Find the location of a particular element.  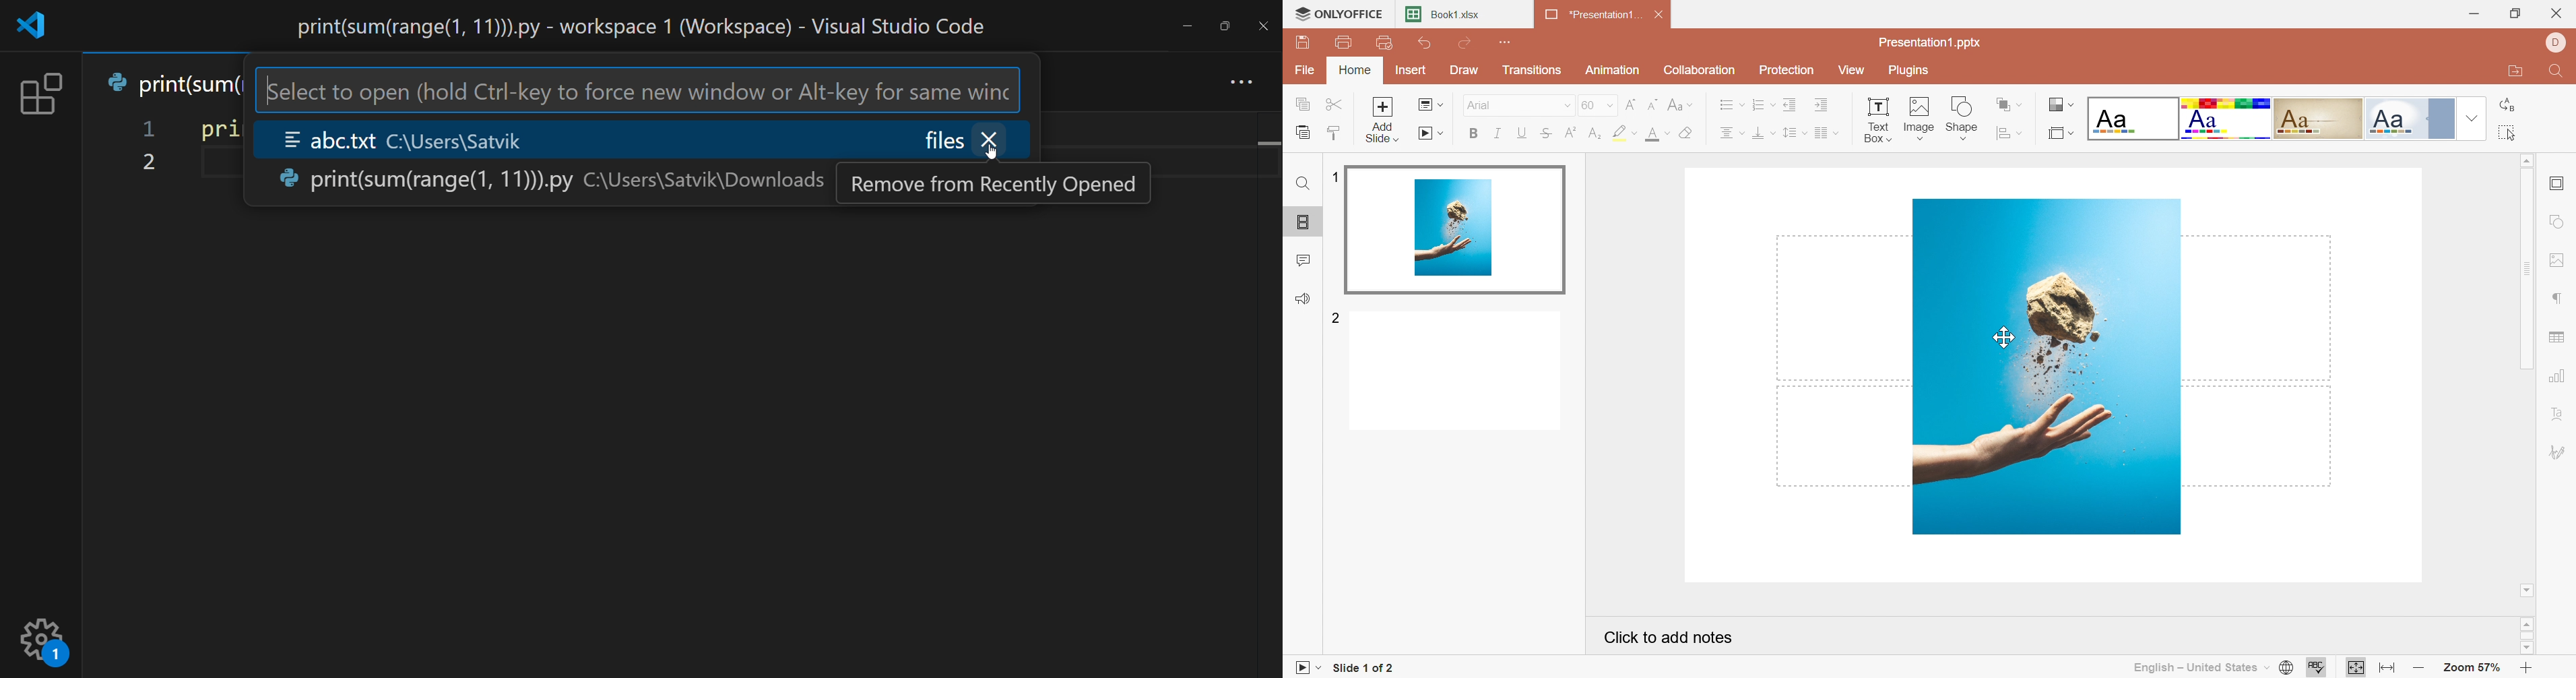

Start slideshow is located at coordinates (1432, 134).